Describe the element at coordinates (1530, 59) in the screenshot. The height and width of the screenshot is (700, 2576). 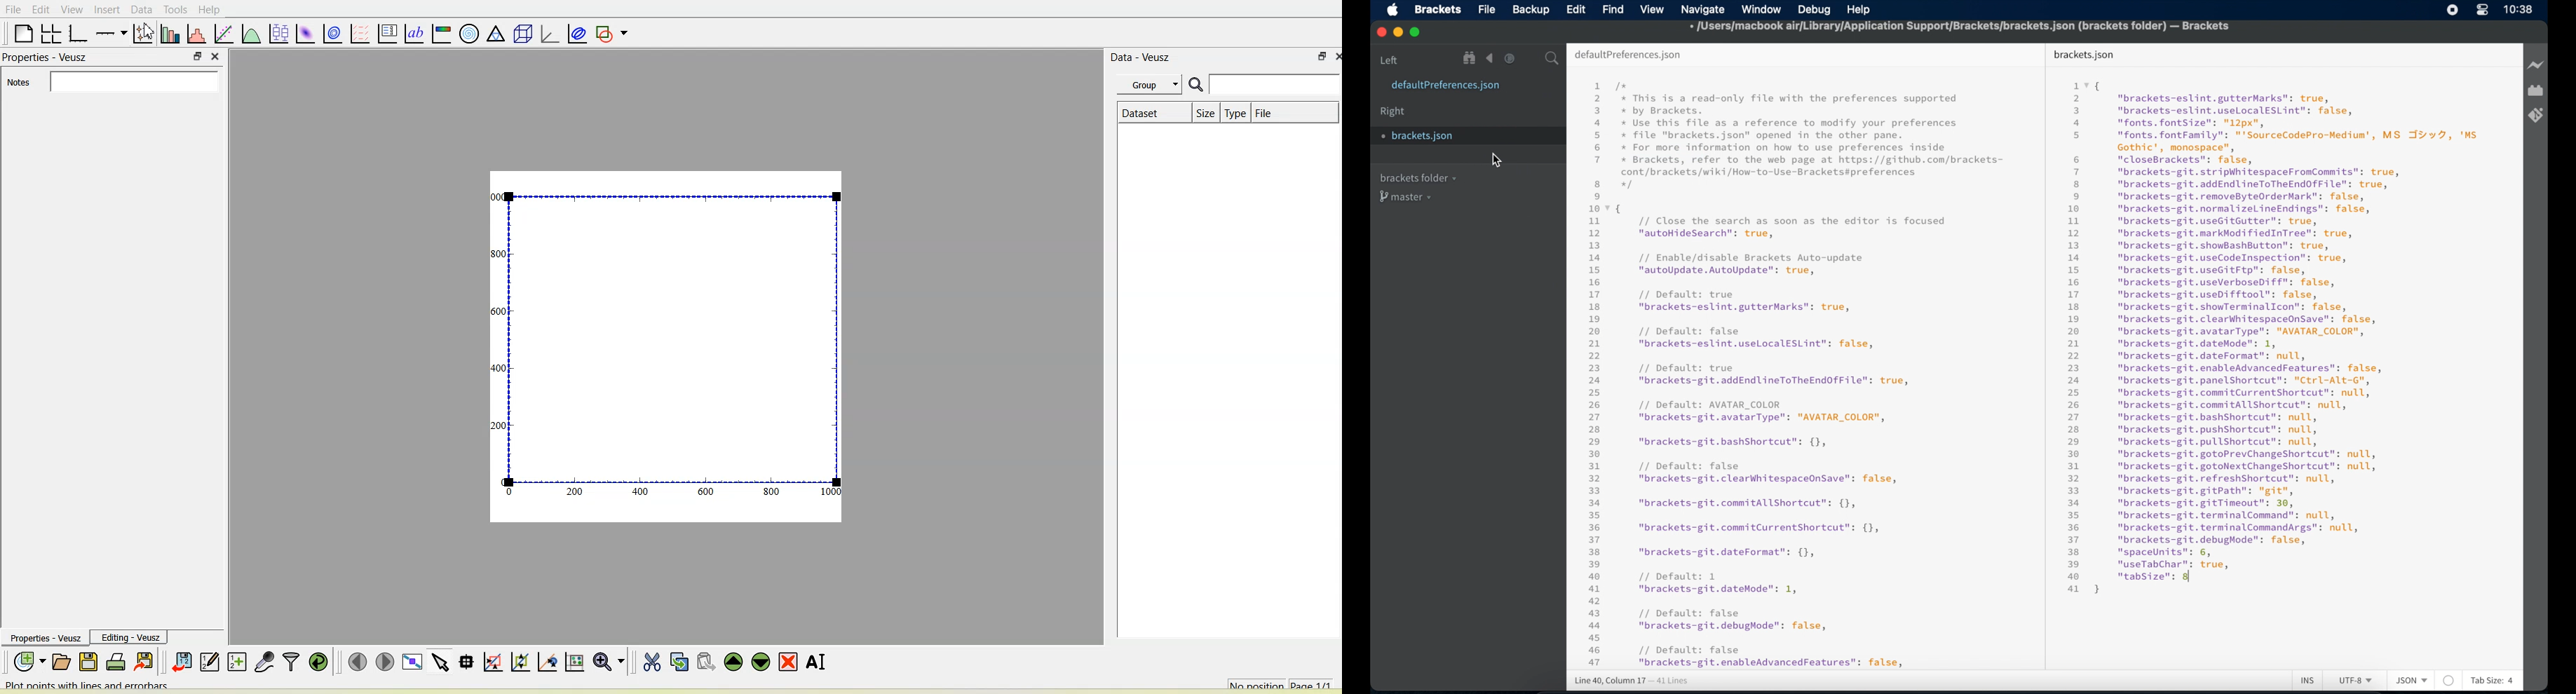
I see `split the editor vertical or horizontal` at that location.